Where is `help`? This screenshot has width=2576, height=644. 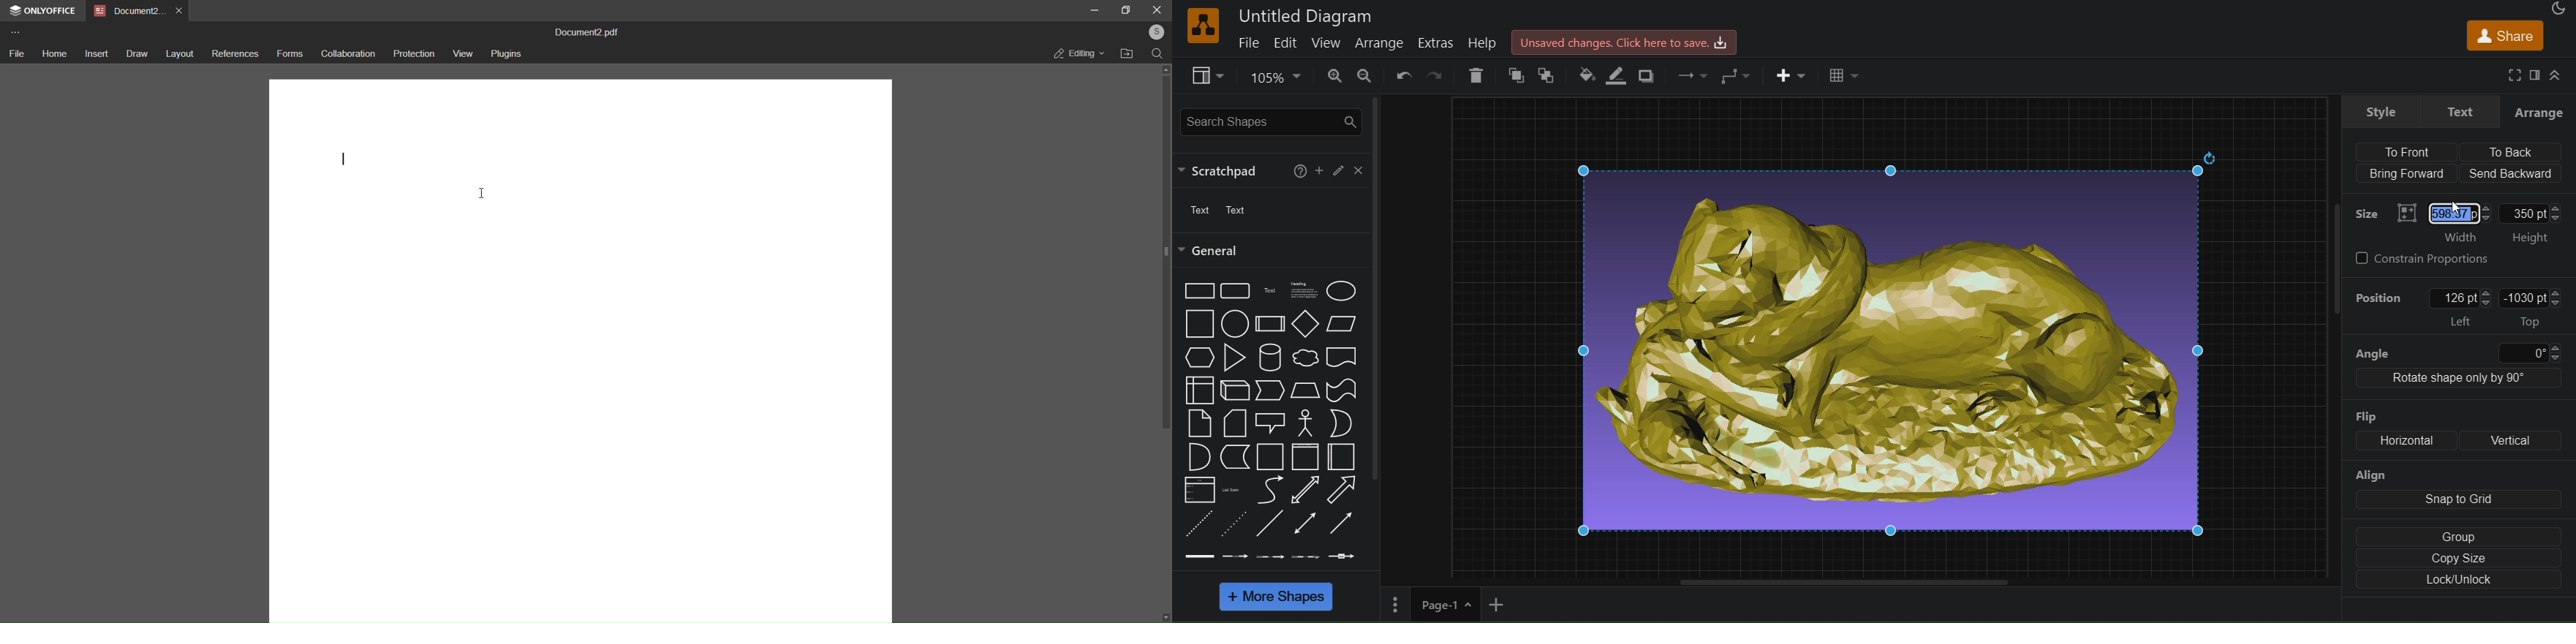 help is located at coordinates (1485, 42).